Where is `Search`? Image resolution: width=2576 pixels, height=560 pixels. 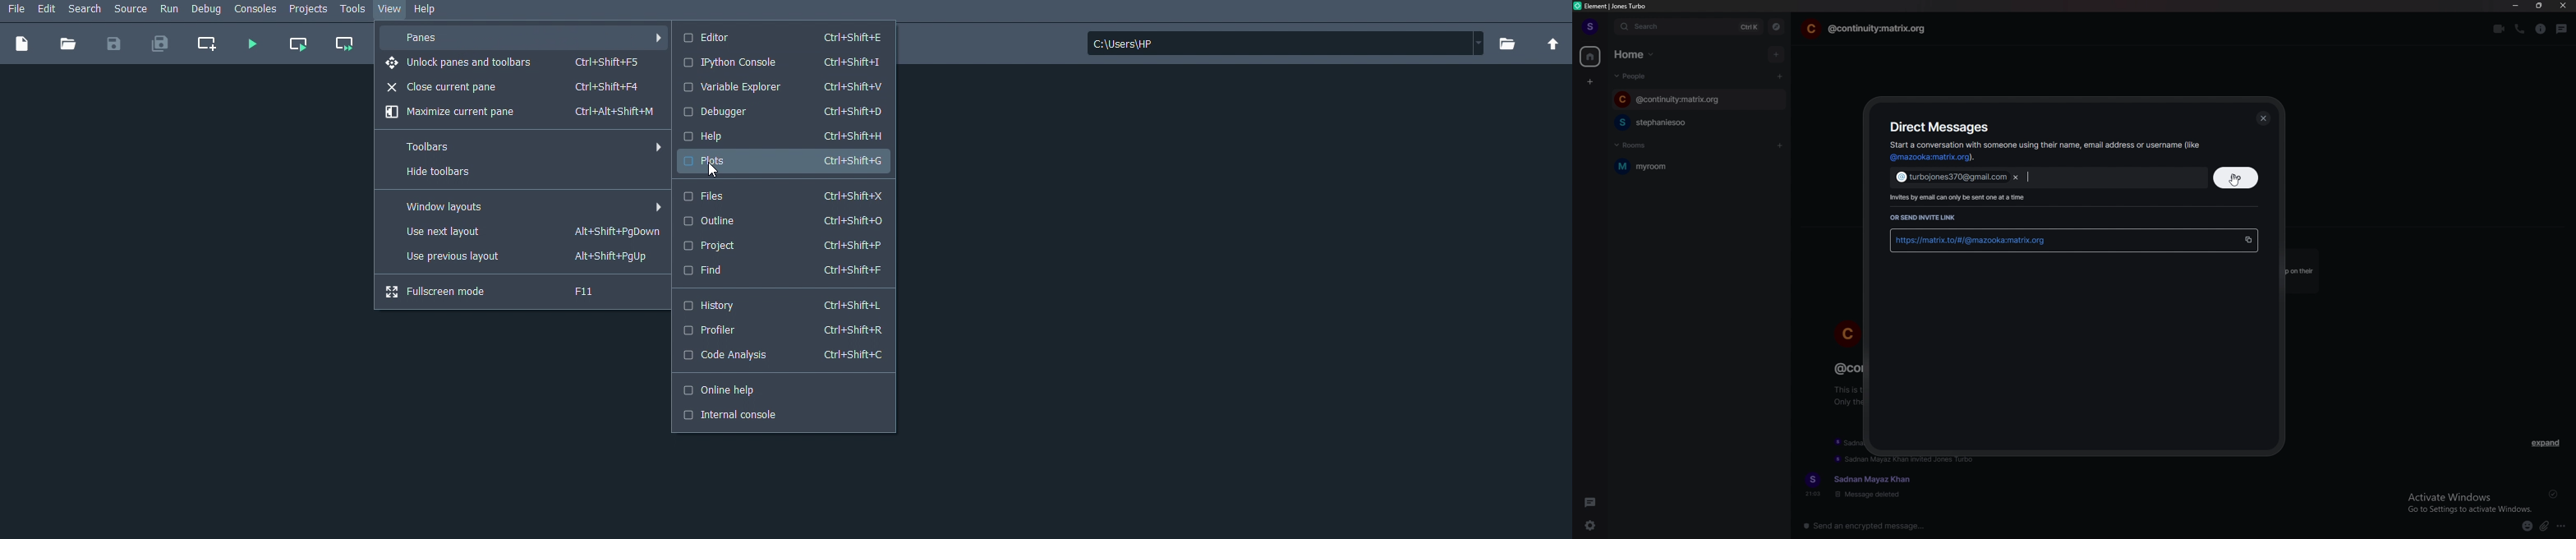
Search is located at coordinates (86, 9).